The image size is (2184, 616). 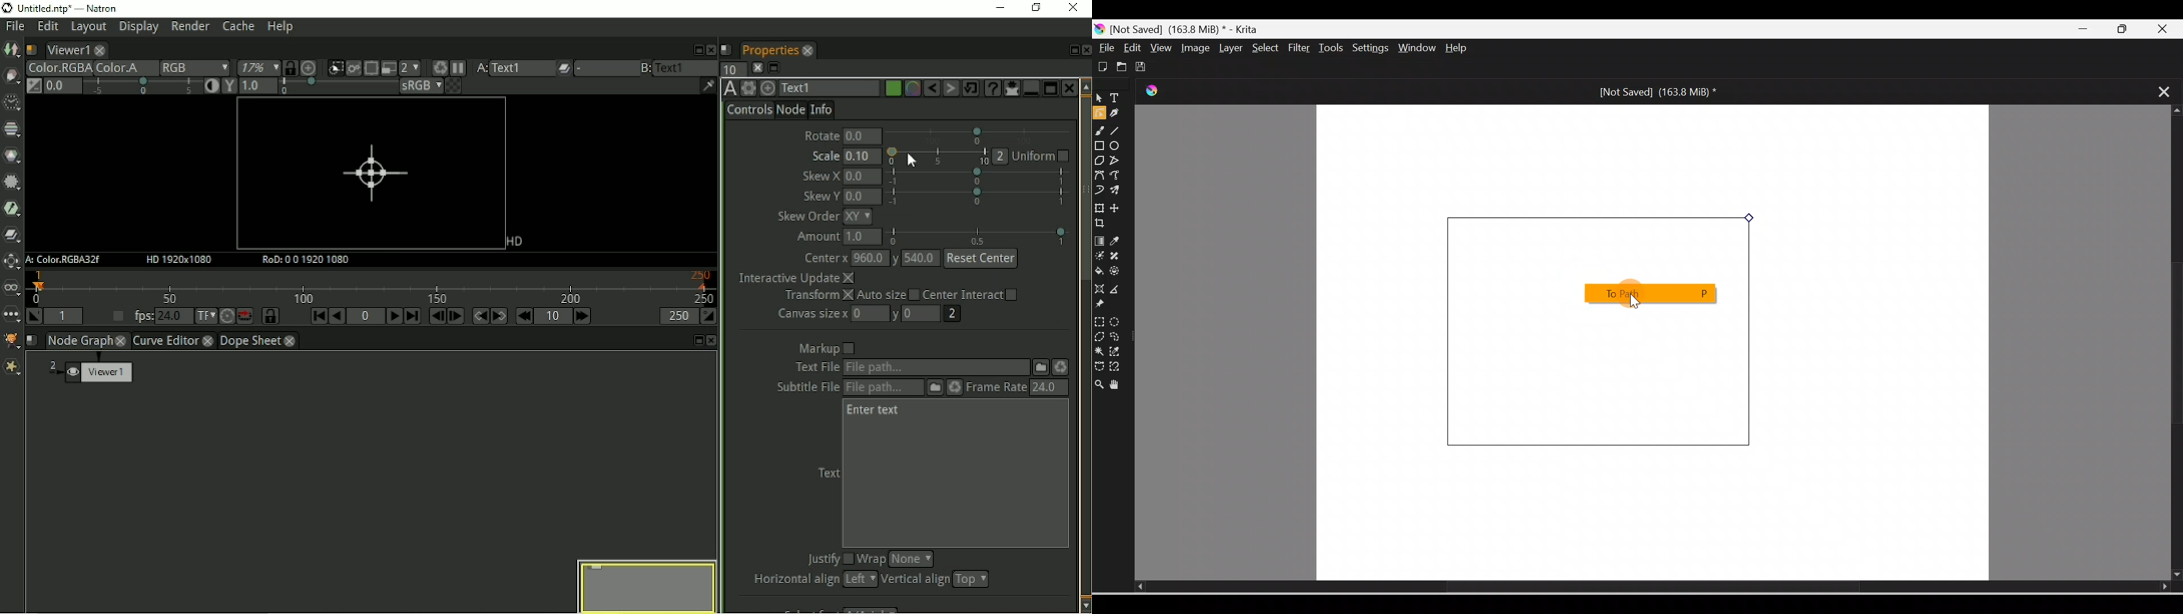 I want to click on Sample a color from image/current layer, so click(x=1119, y=242).